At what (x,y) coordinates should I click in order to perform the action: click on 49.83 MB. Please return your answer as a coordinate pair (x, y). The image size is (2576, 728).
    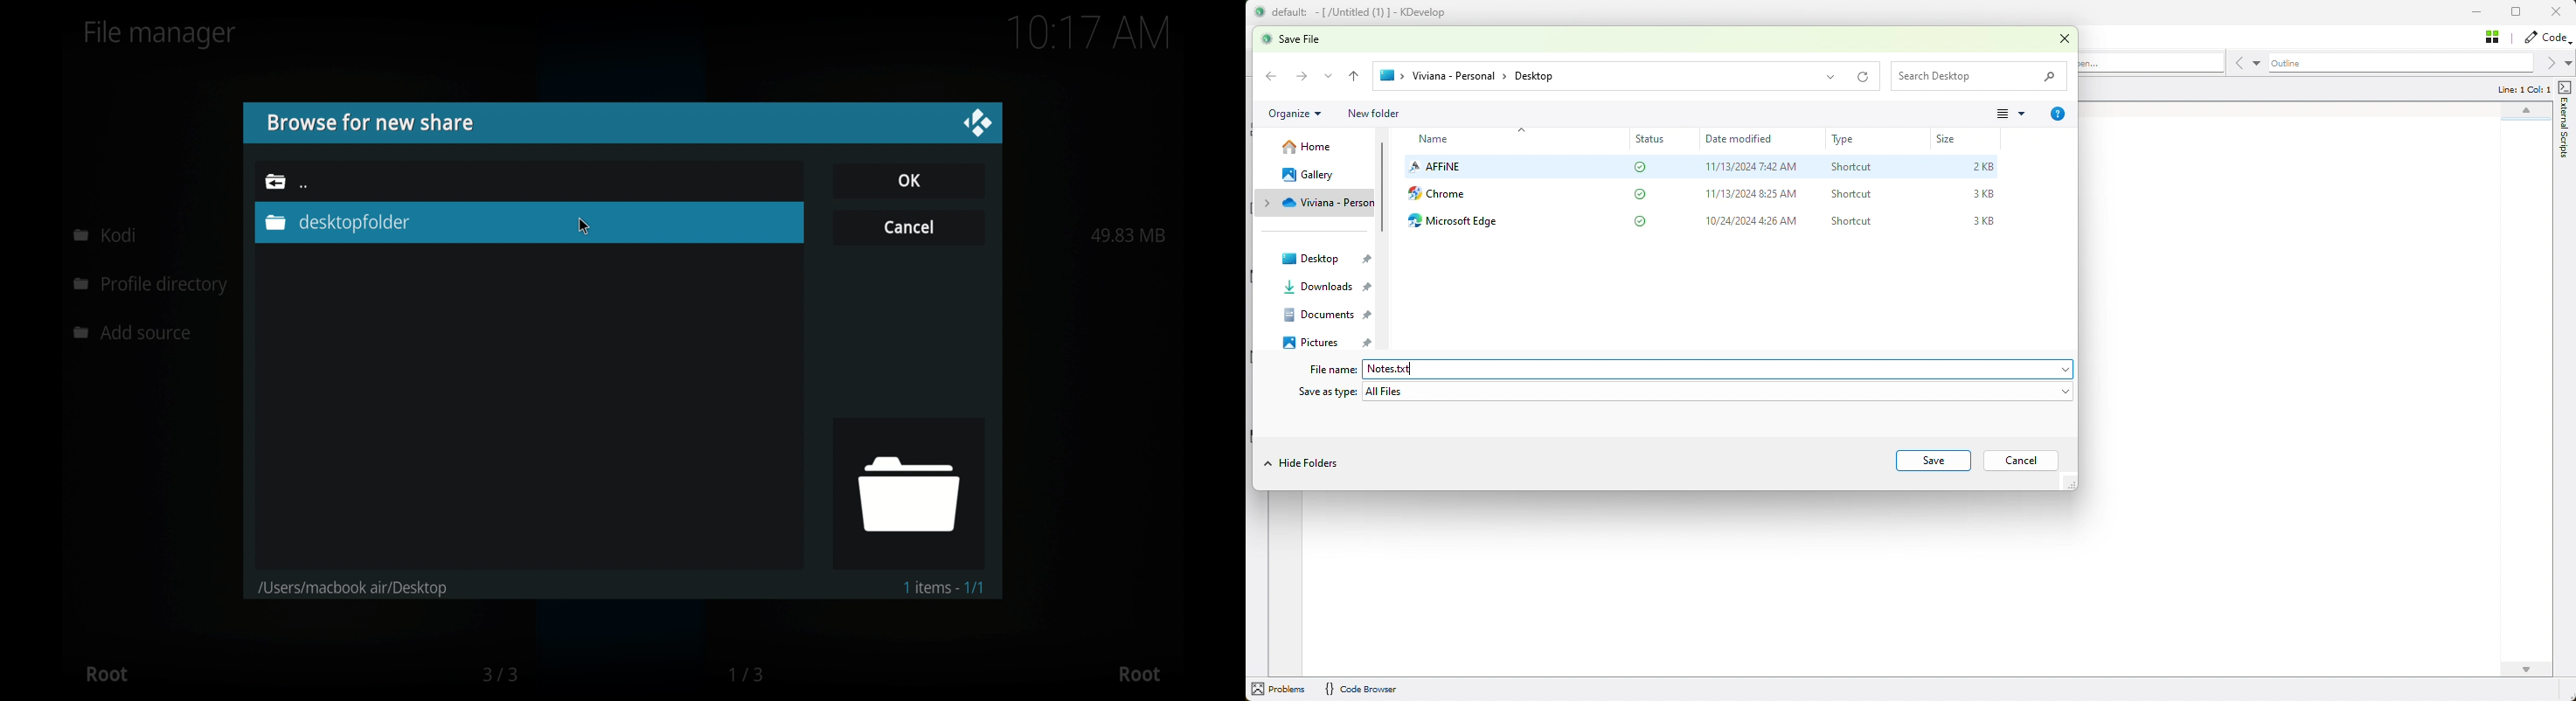
    Looking at the image, I should click on (1129, 235).